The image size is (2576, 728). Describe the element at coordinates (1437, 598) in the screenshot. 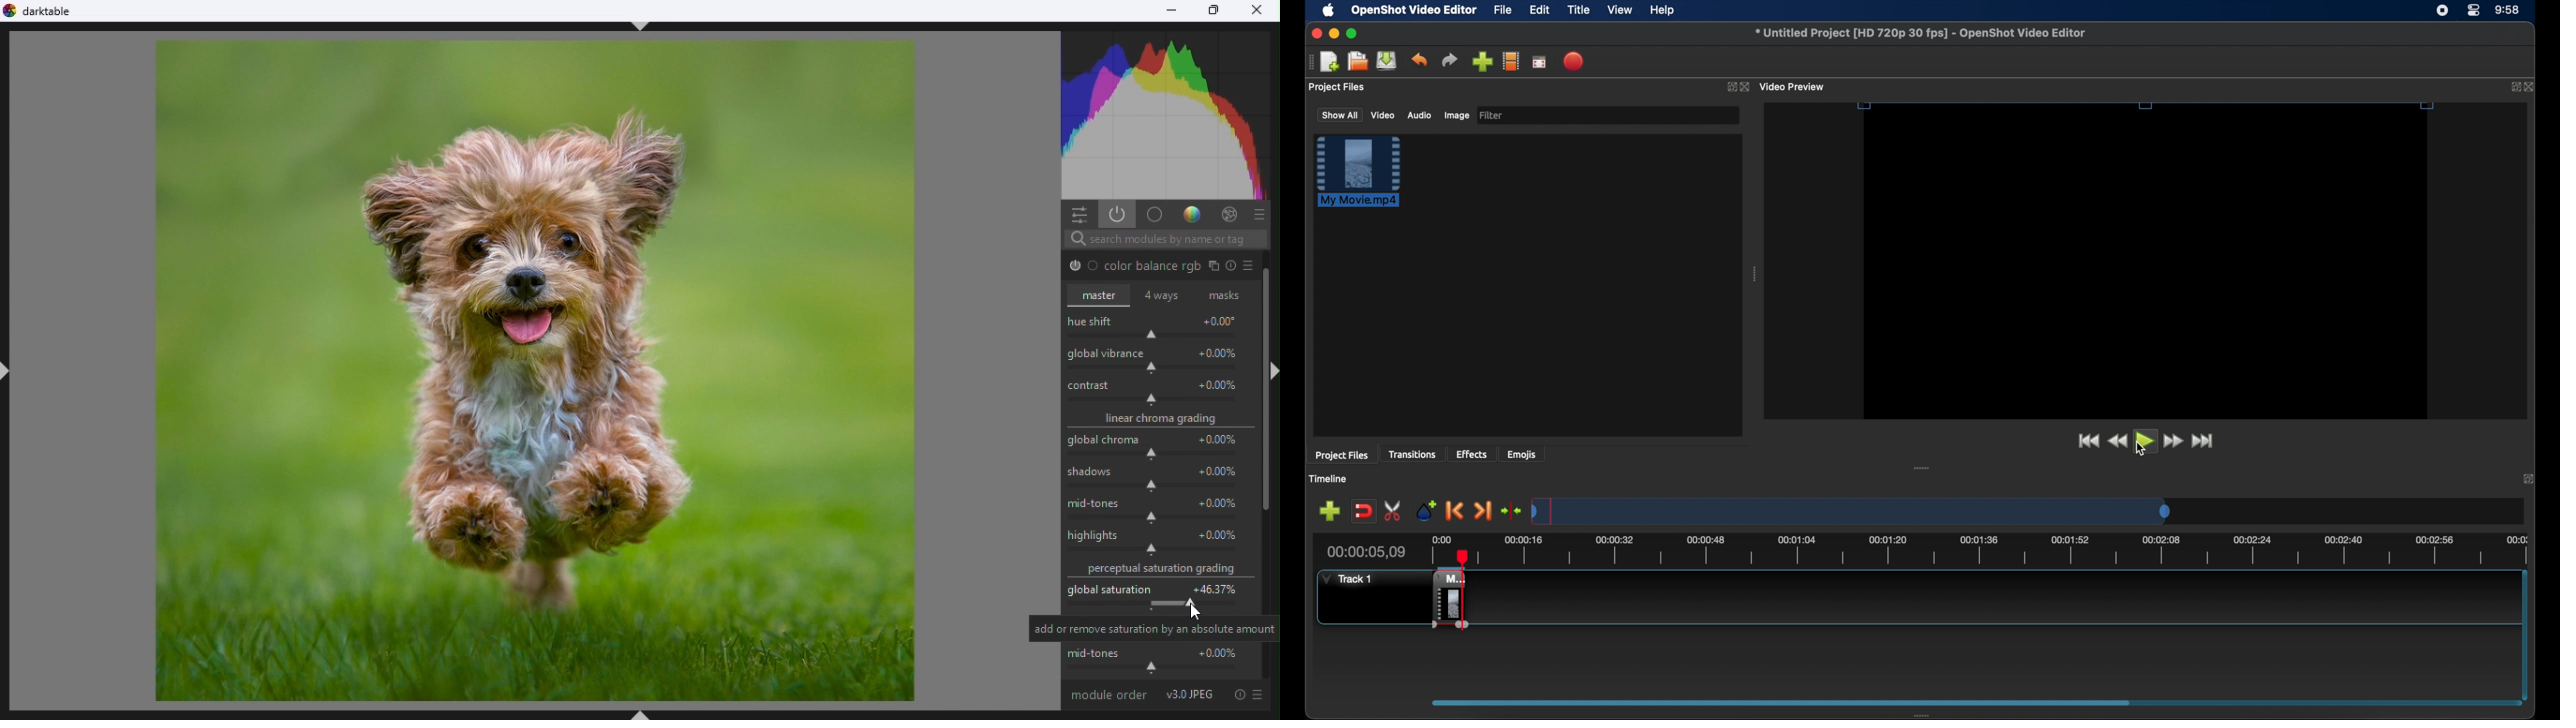

I see `drag cursor` at that location.